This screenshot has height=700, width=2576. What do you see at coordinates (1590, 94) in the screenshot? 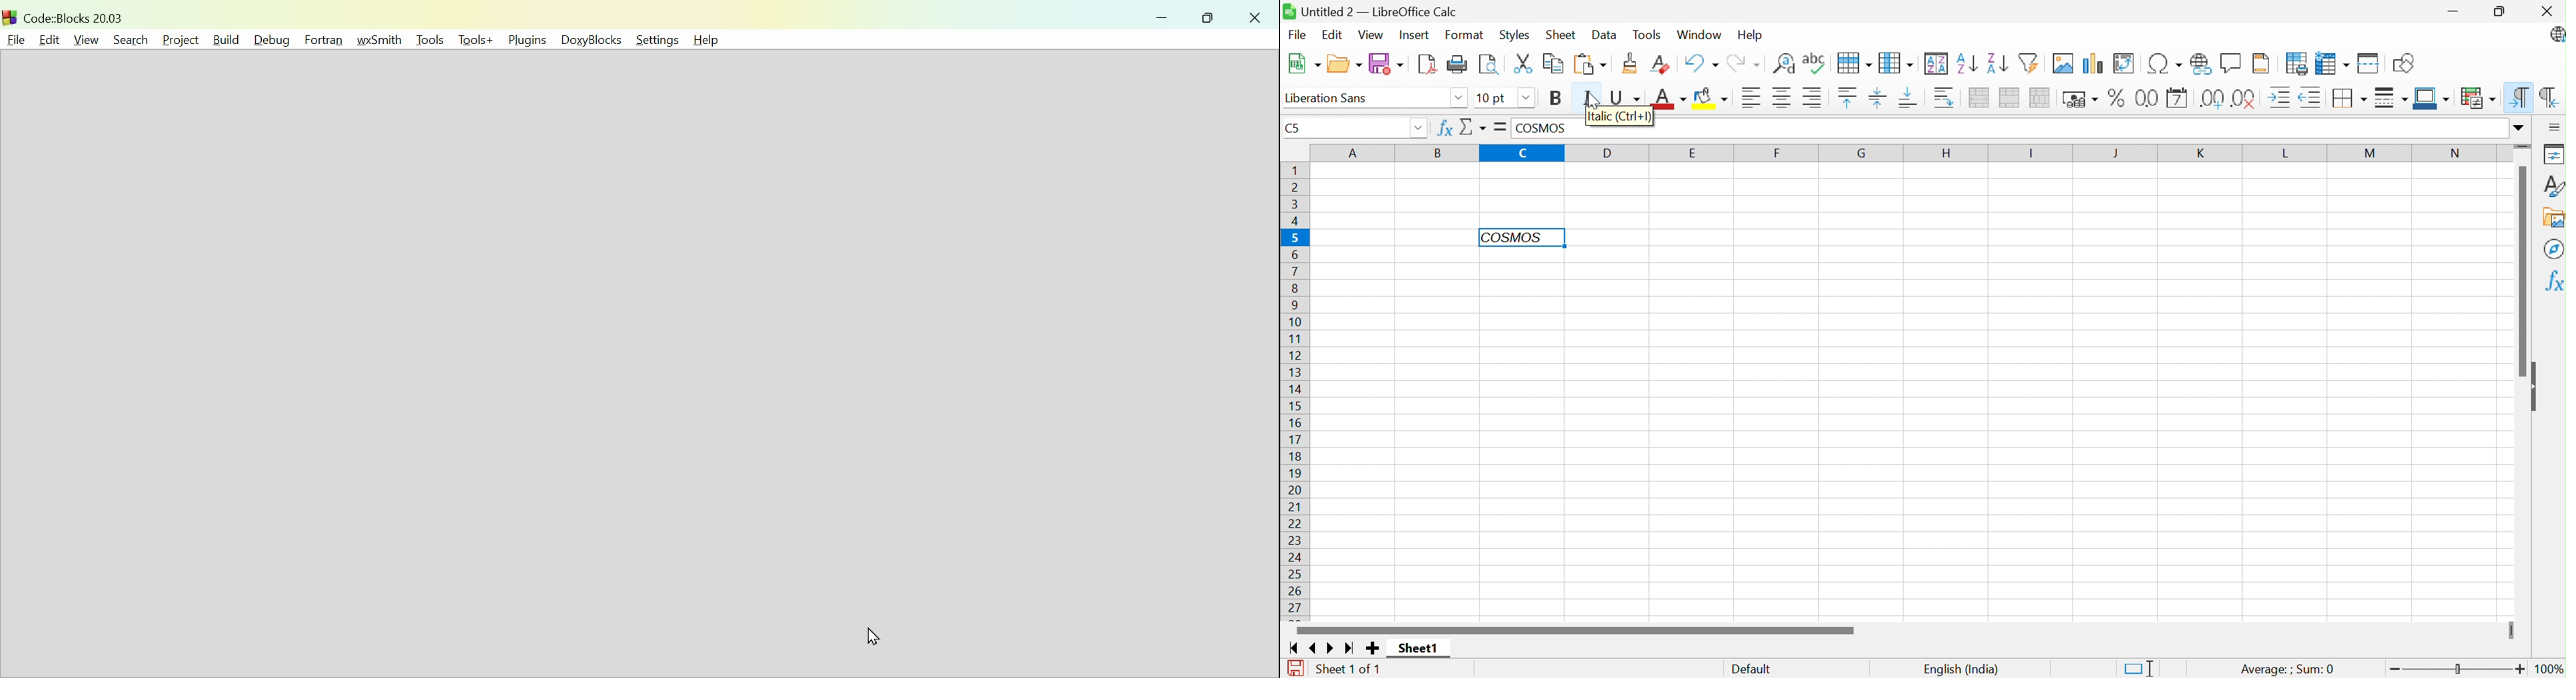
I see `Italic` at bounding box center [1590, 94].